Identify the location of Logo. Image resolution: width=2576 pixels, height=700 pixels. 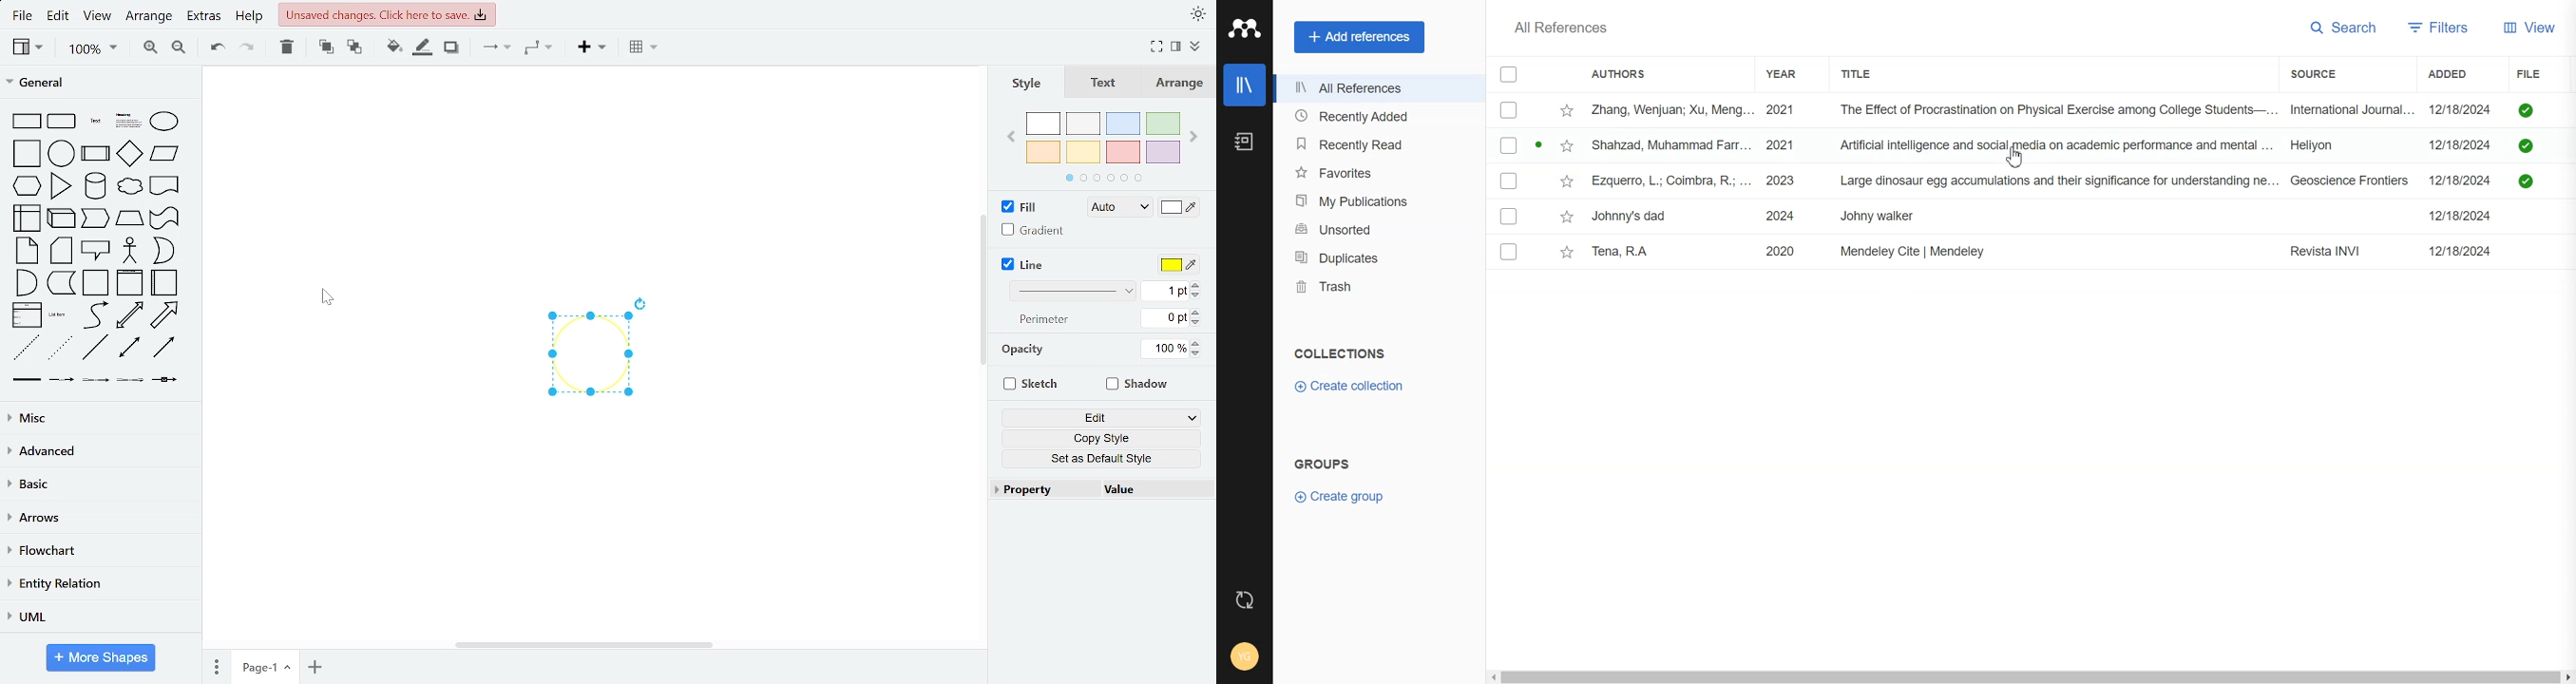
(1245, 28).